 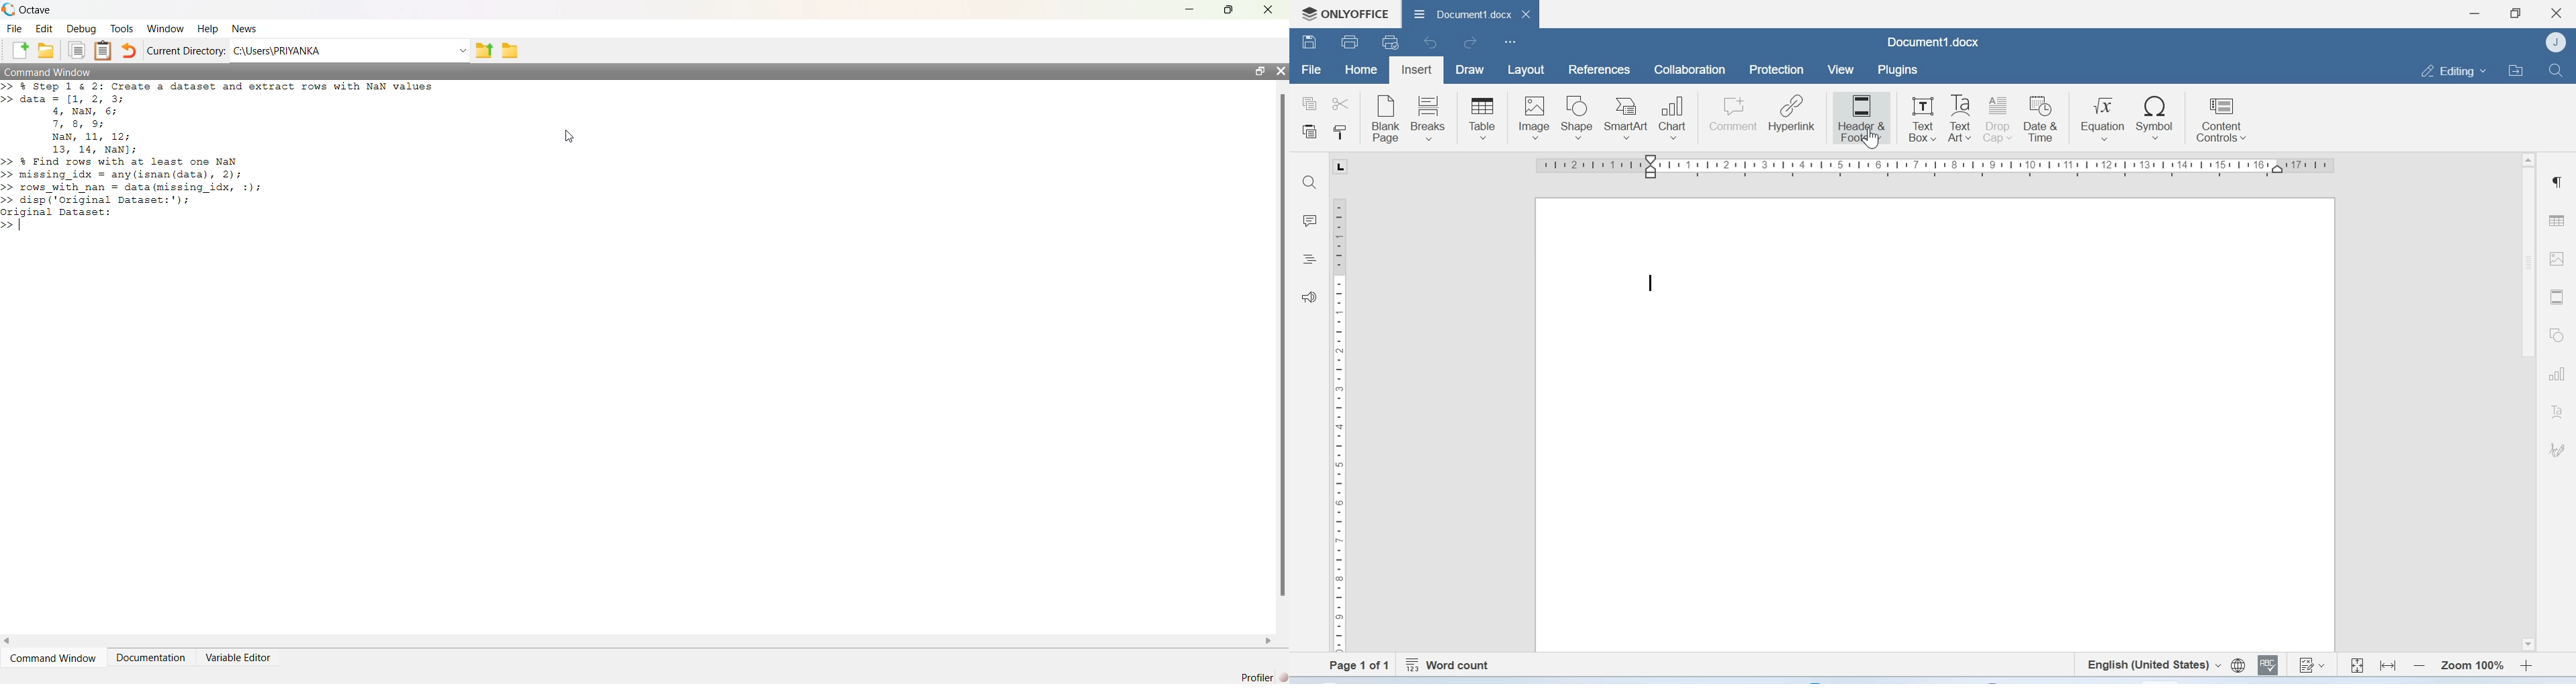 I want to click on Editing, so click(x=2450, y=70).